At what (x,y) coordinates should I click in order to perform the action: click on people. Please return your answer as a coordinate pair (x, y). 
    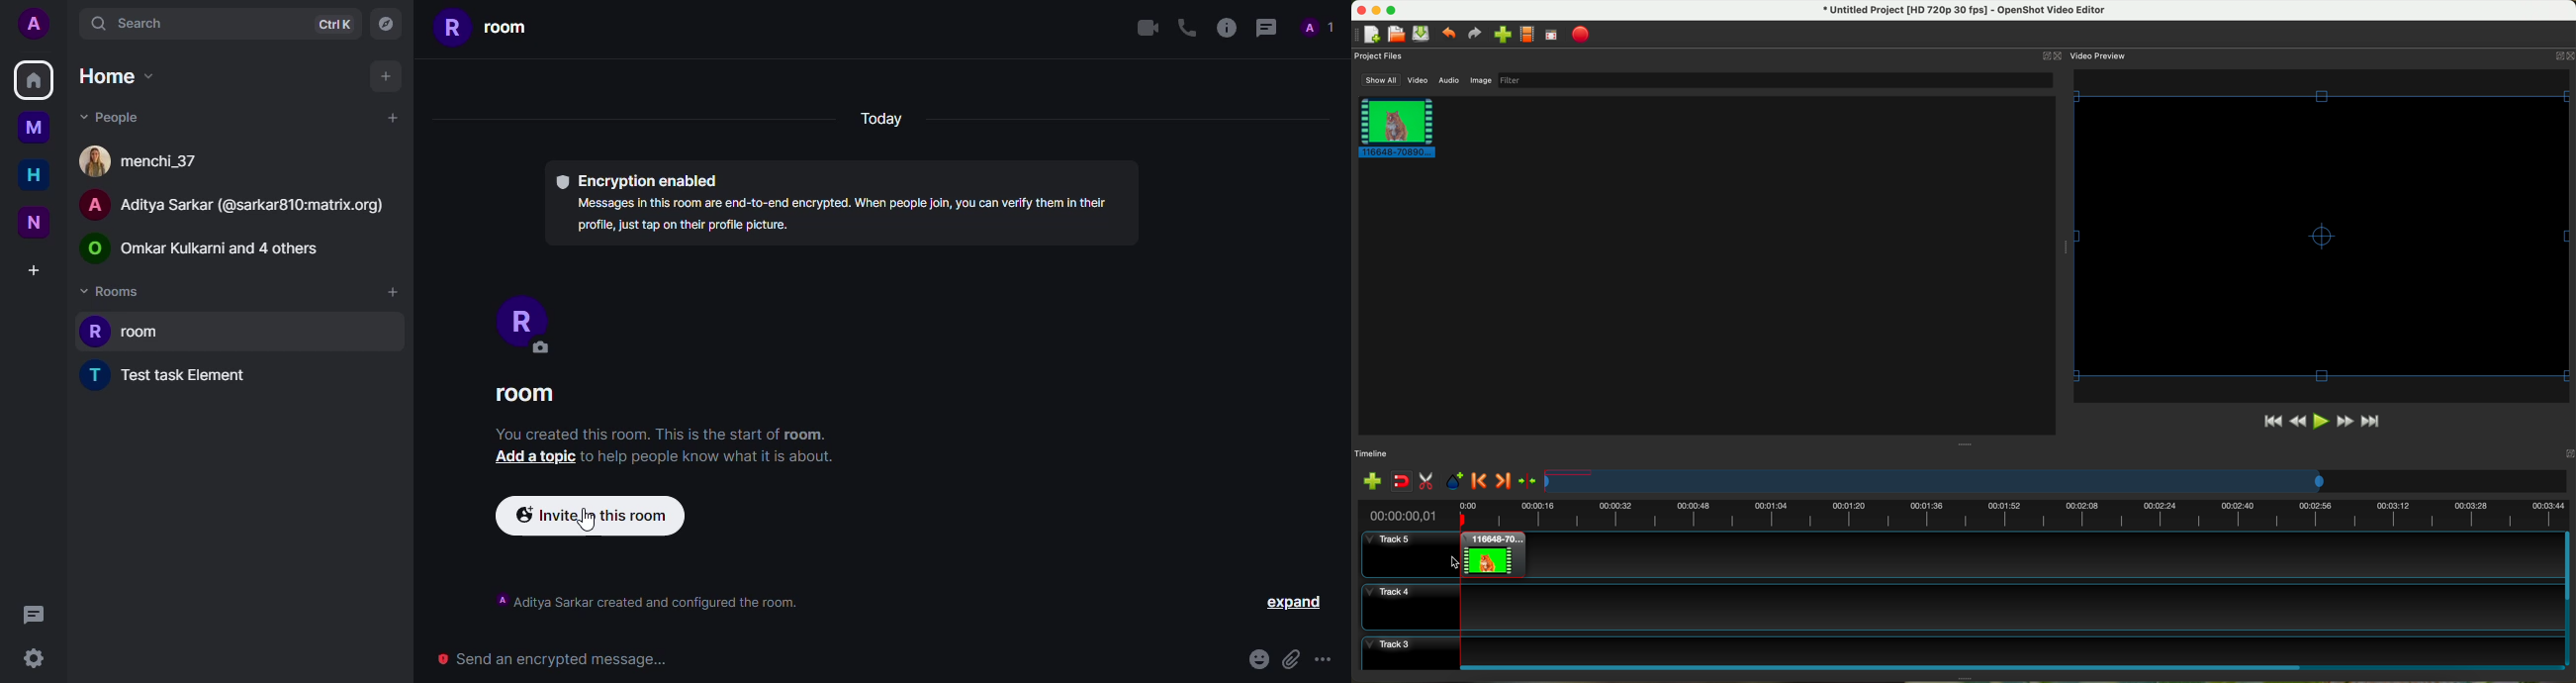
    Looking at the image, I should click on (1317, 26).